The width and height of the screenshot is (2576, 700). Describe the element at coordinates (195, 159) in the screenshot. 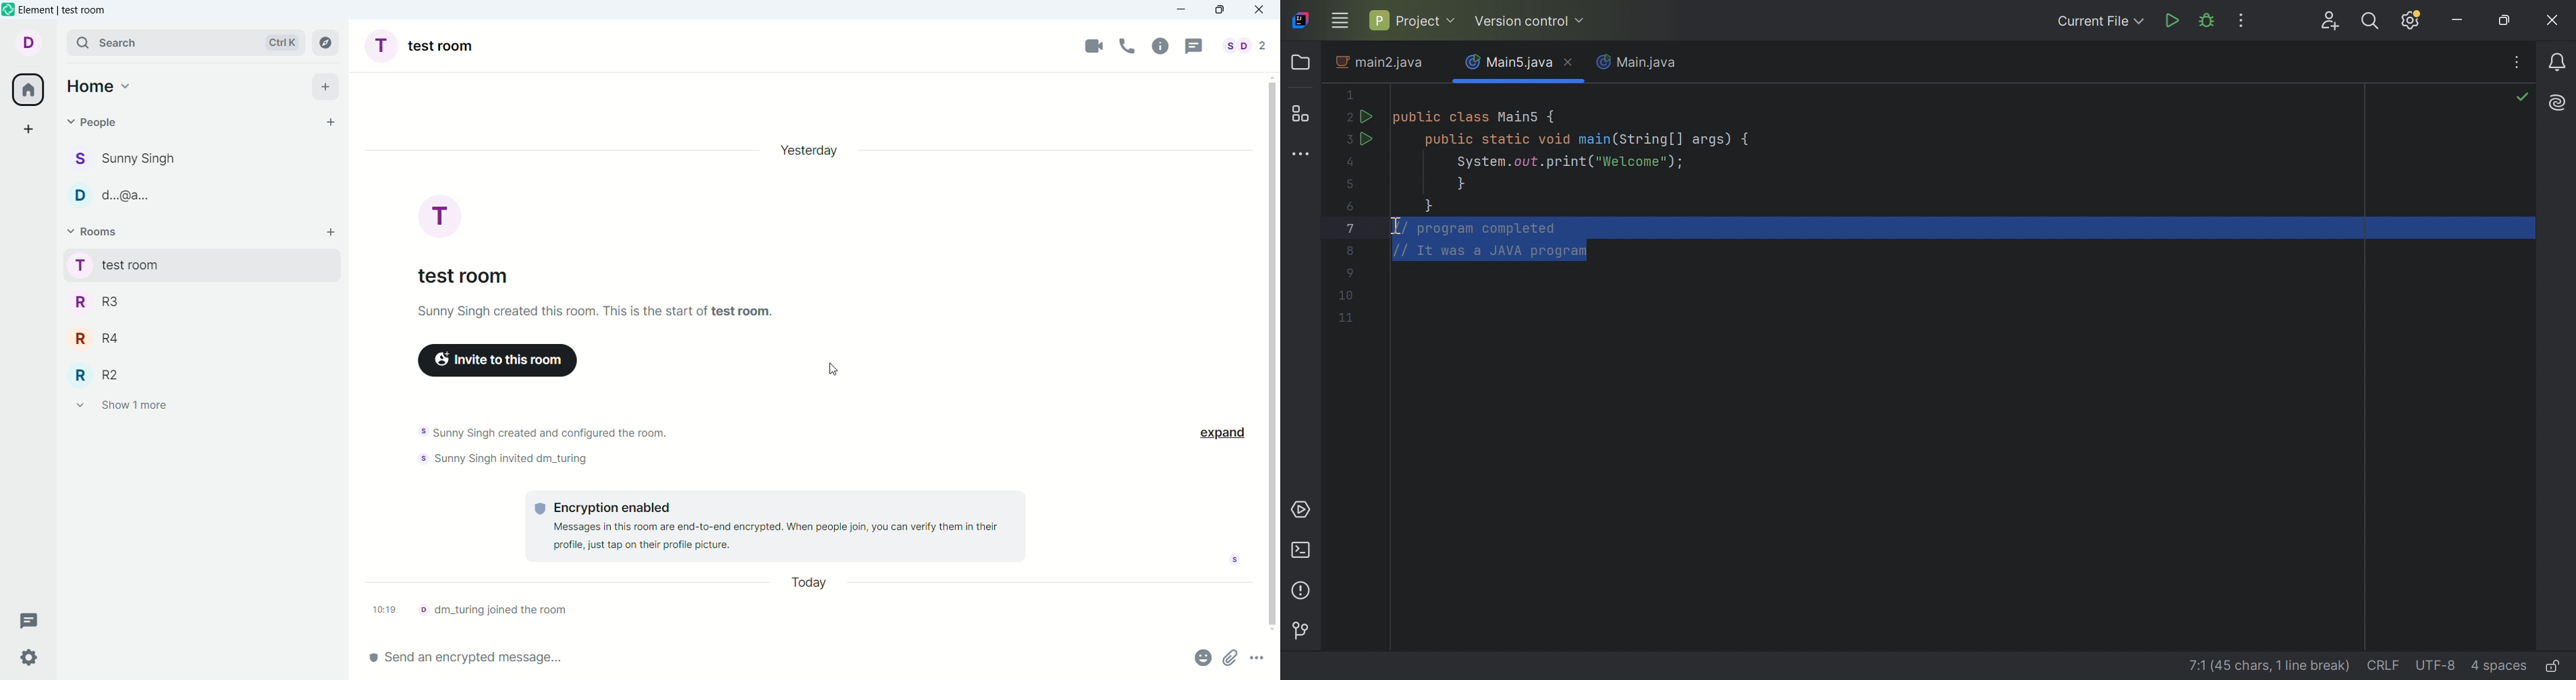

I see `sunny singh` at that location.